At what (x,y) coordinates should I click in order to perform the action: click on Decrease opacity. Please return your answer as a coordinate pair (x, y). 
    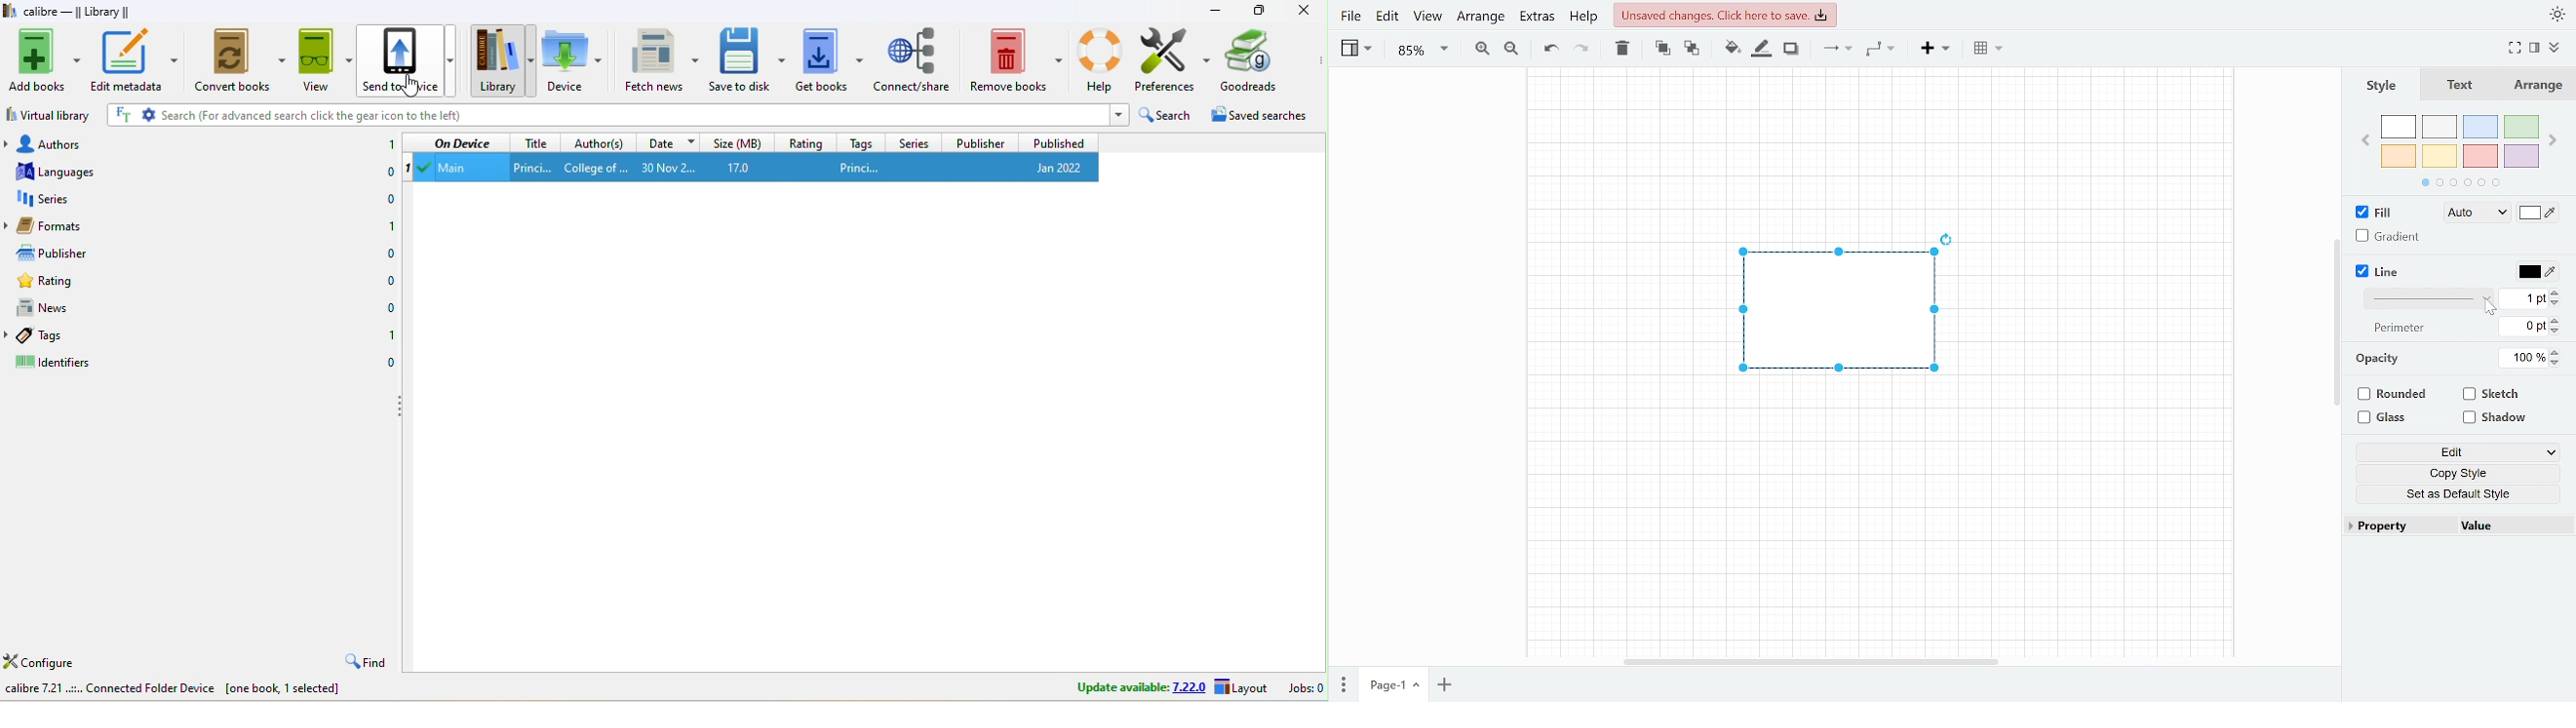
    Looking at the image, I should click on (2558, 364).